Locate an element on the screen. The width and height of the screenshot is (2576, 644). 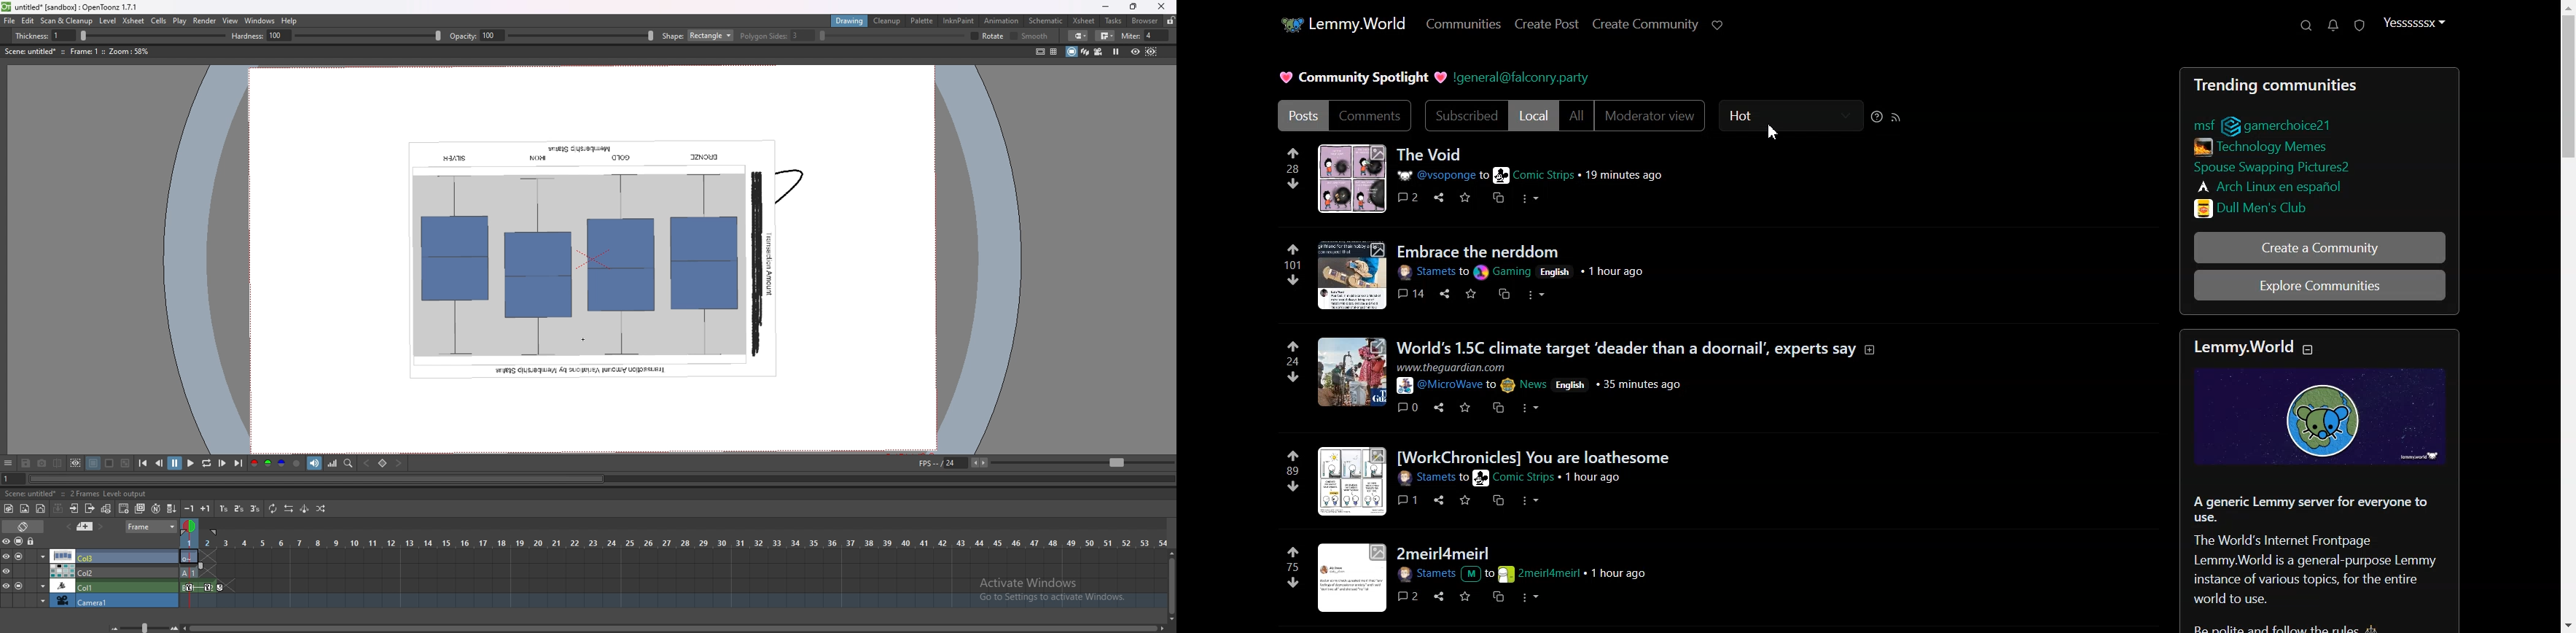
text is located at coordinates (2255, 346).